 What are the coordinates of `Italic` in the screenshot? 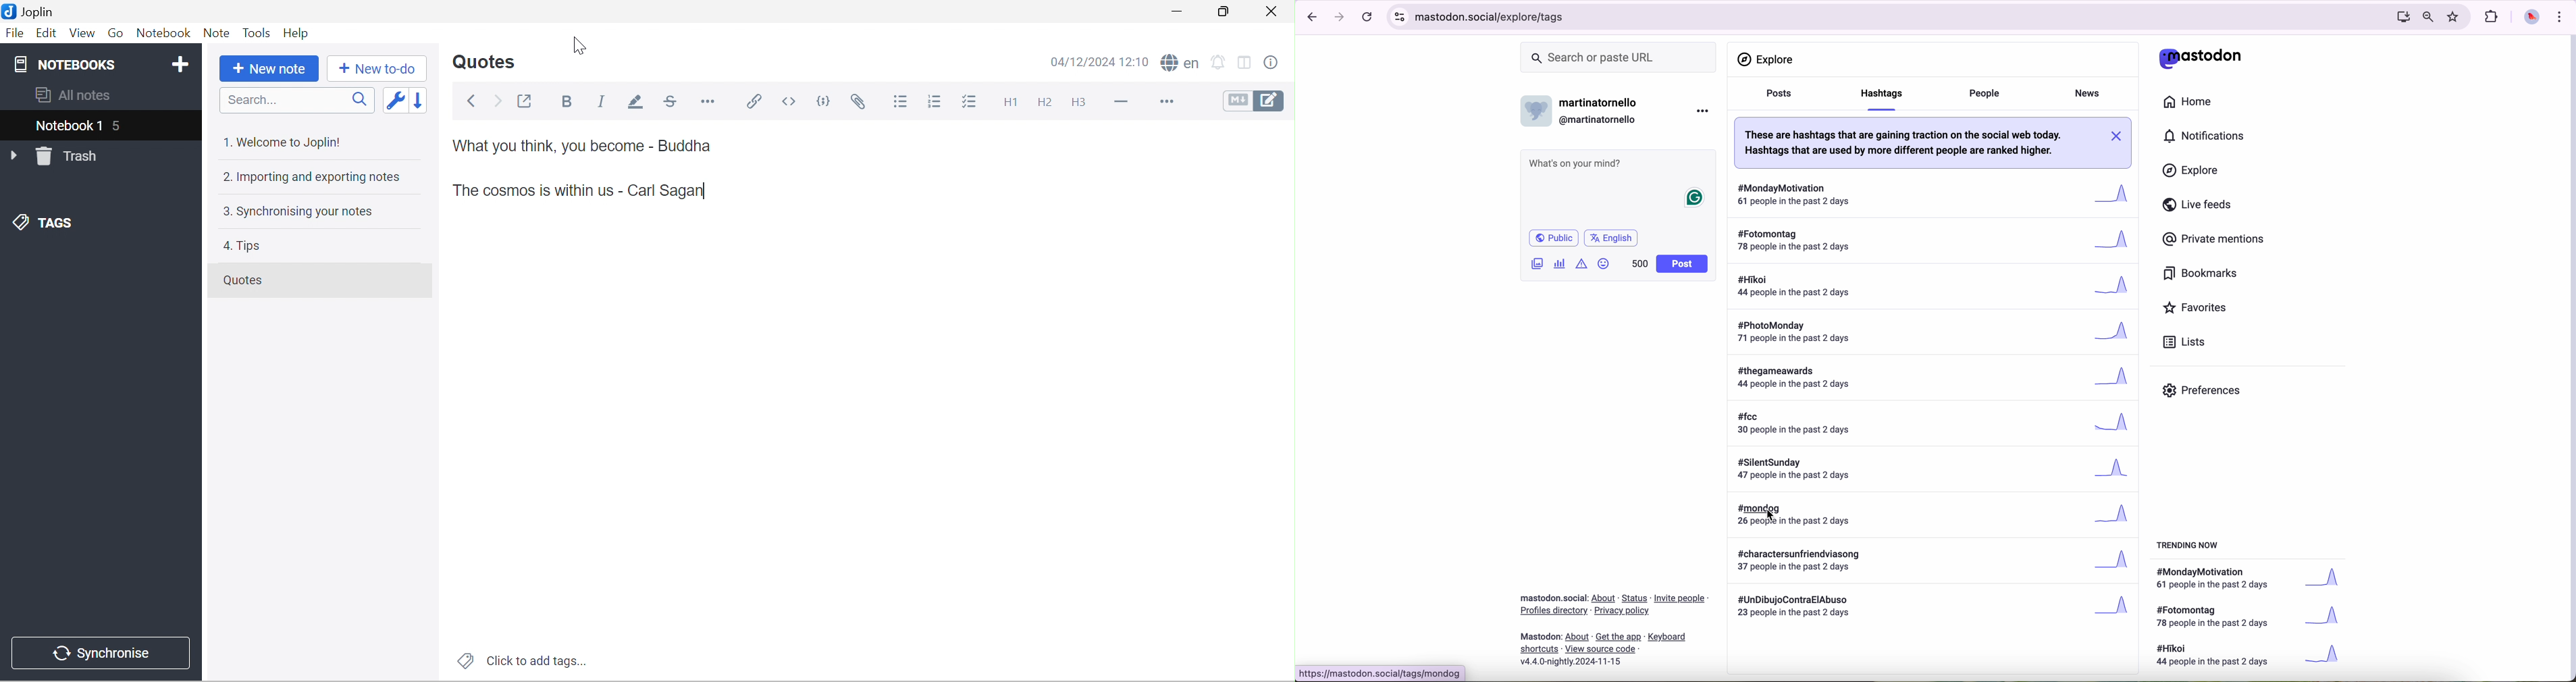 It's located at (606, 101).